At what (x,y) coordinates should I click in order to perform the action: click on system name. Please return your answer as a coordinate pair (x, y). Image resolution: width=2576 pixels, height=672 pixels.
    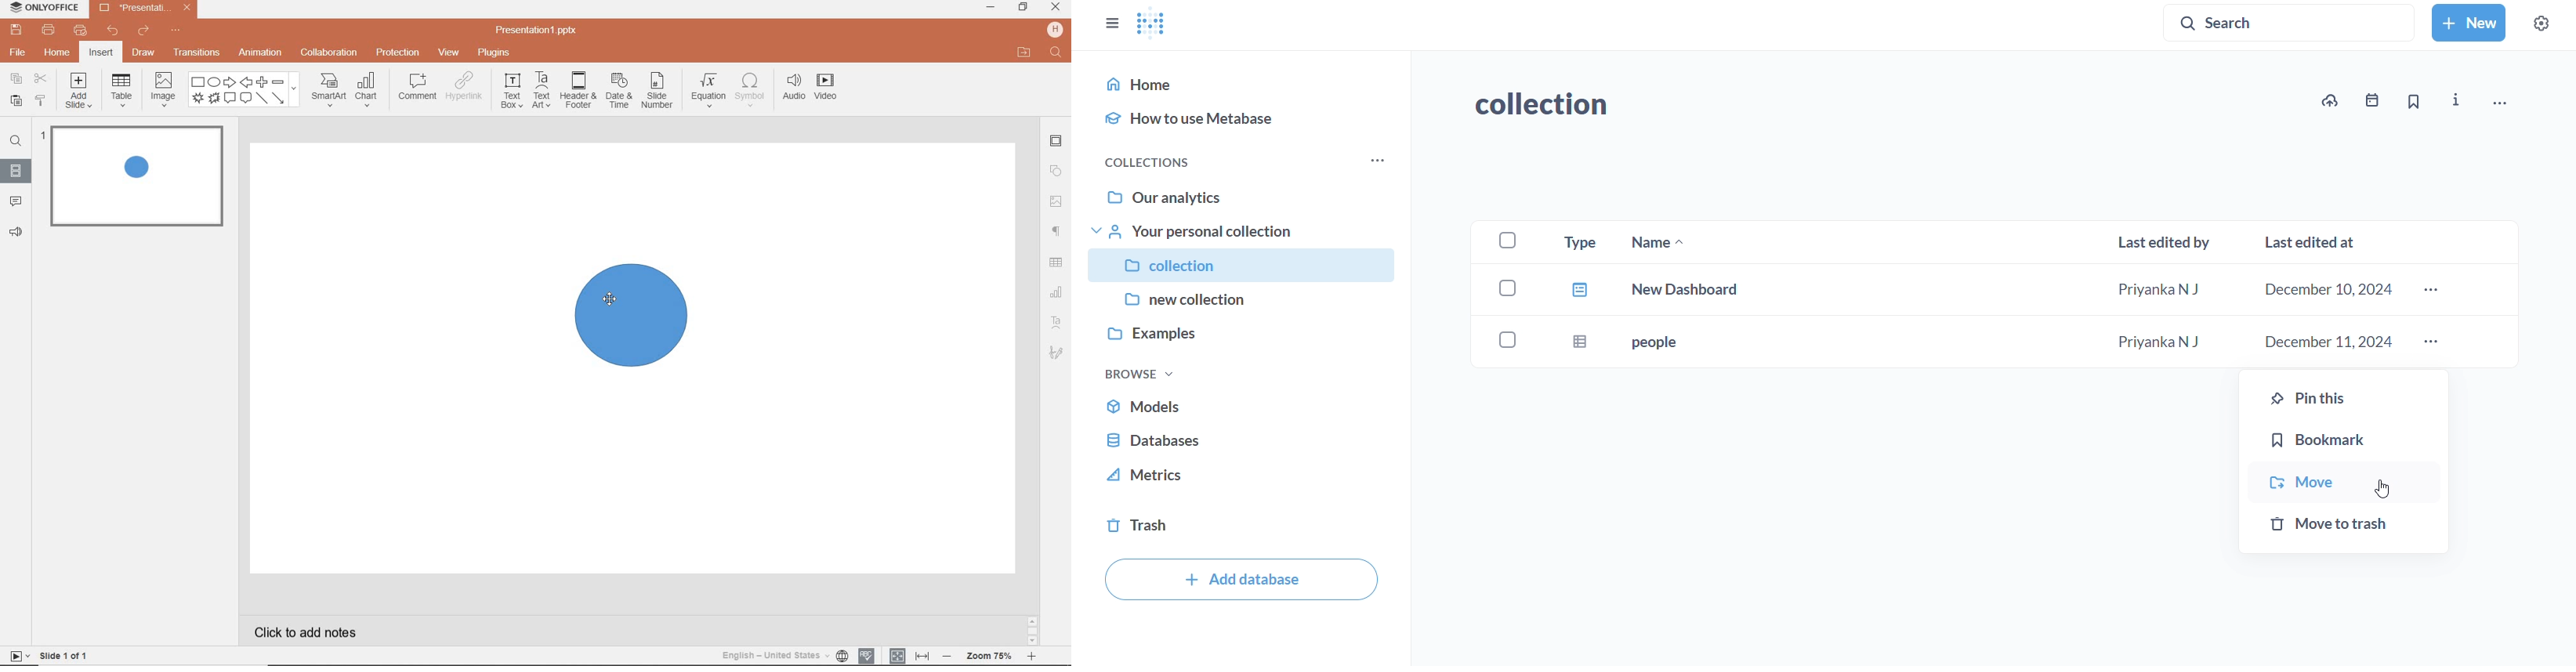
    Looking at the image, I should click on (42, 8).